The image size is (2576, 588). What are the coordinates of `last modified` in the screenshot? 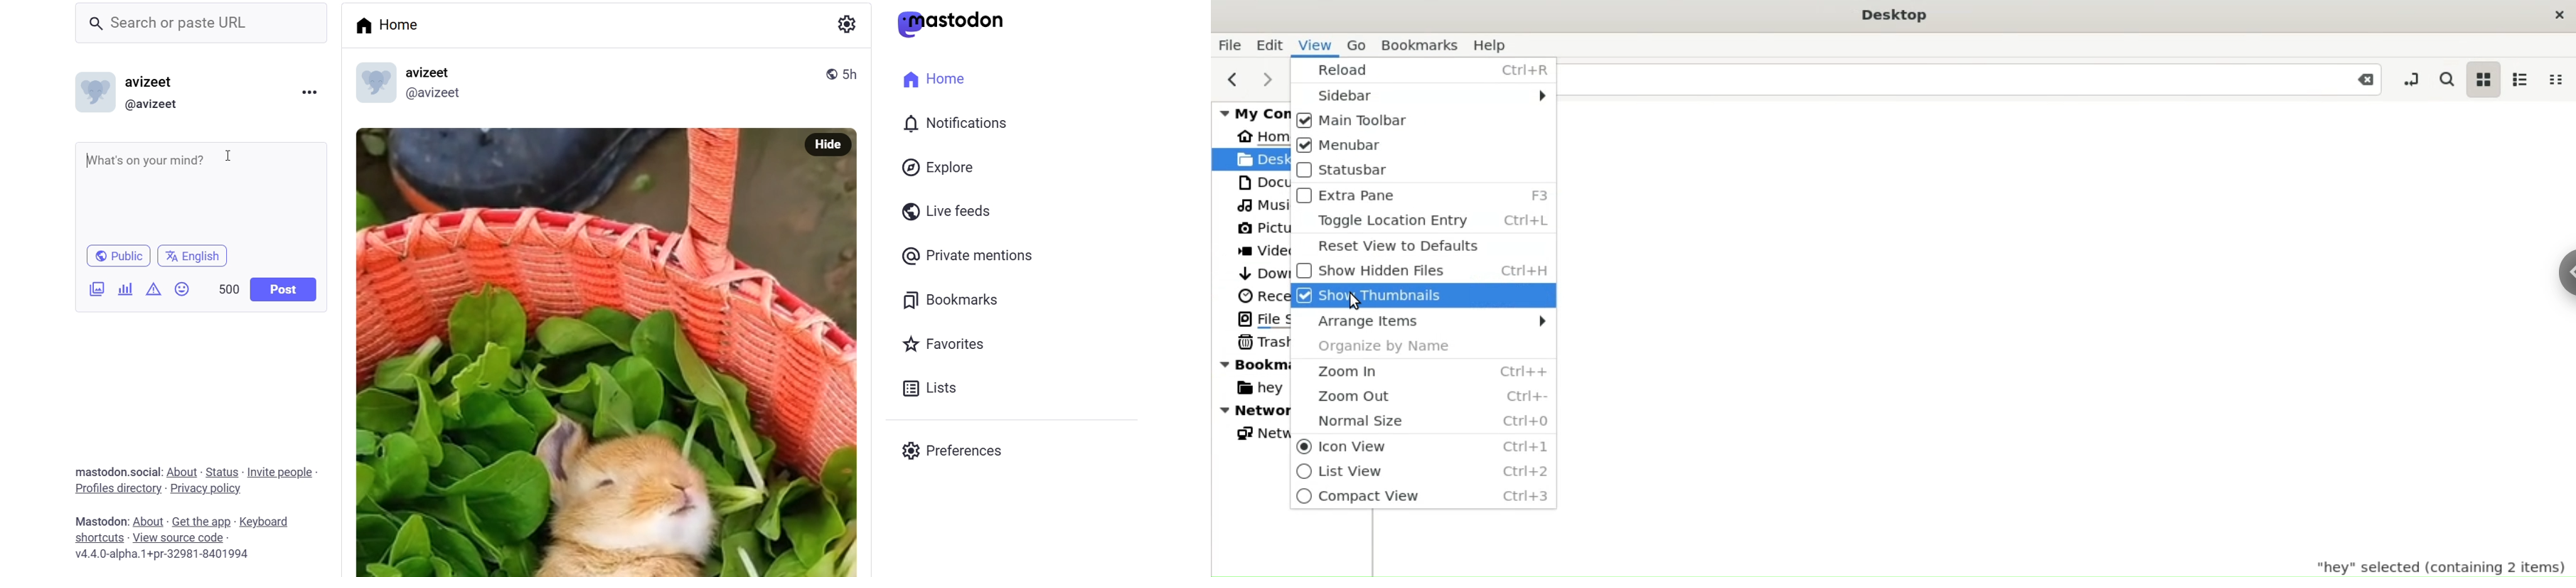 It's located at (853, 73).